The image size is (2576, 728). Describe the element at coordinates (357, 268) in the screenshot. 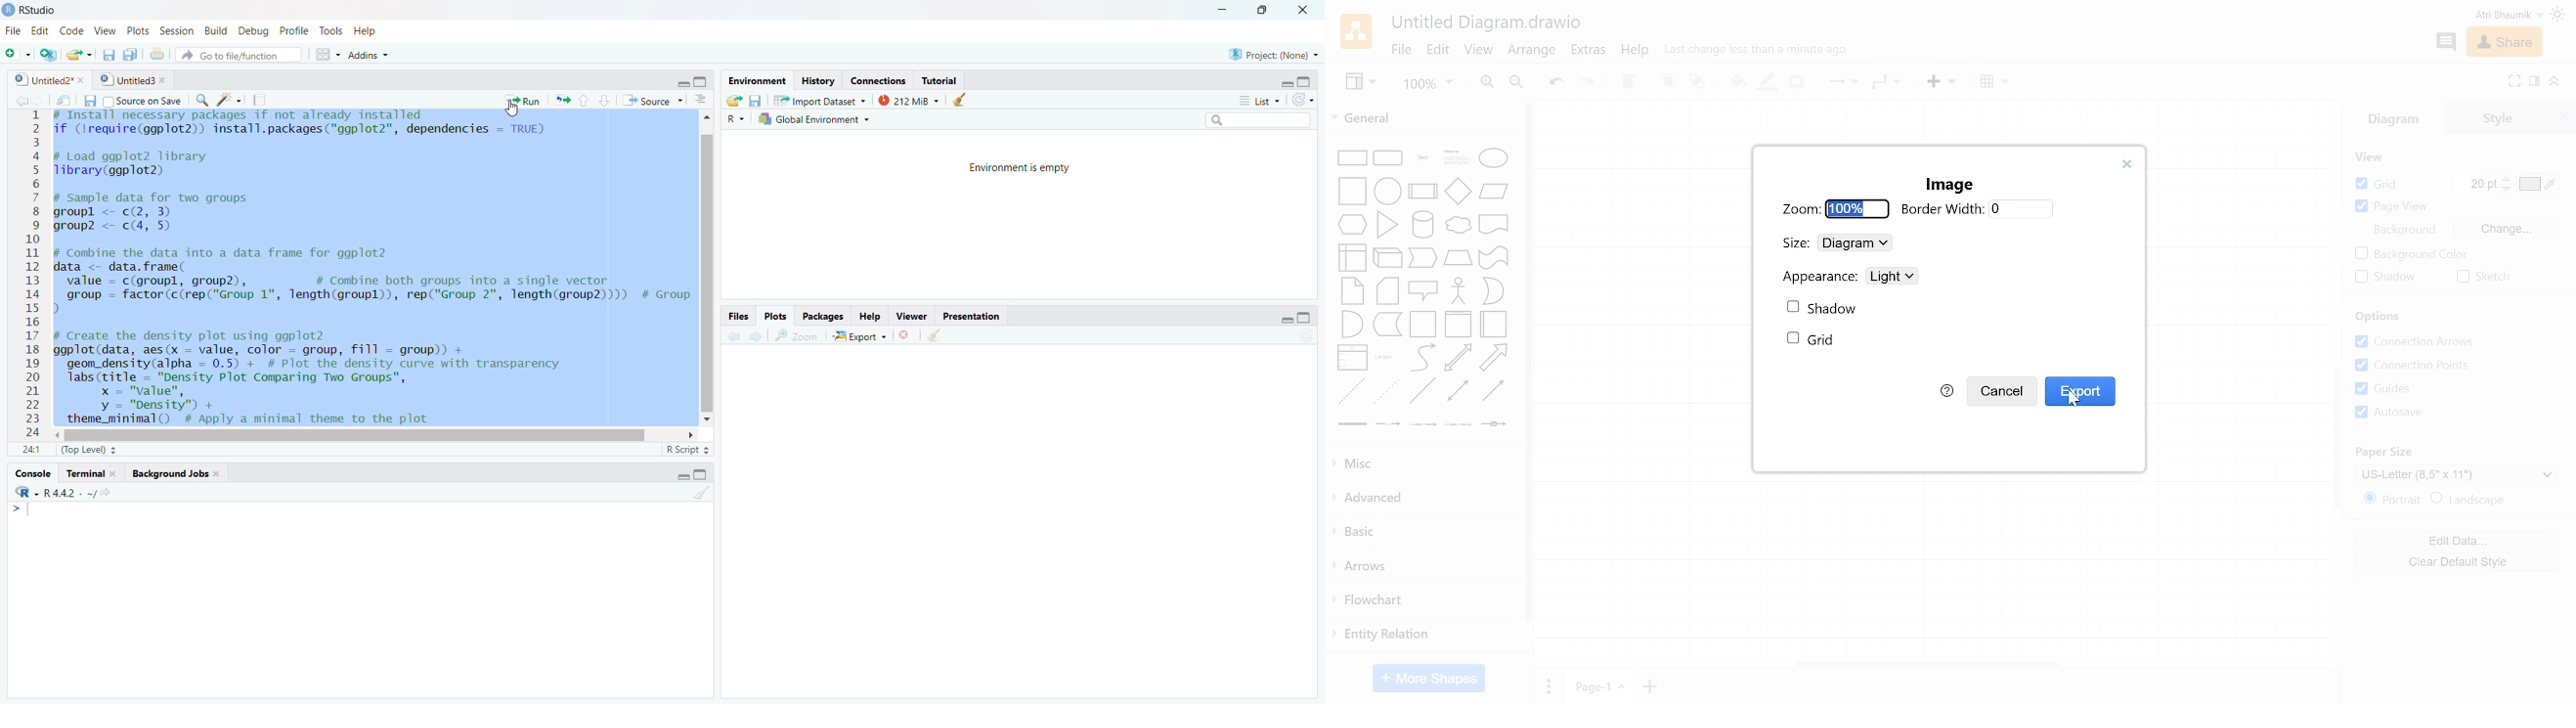

I see `f (lrequire(ggplot2)) install.packages ("ggplot2", dependencies = TRUE)
Load ggplot2 library
ibrary(ggplot2) 1
Sample data for two groups
roupl <- c(2, 3)
roup2 <- c(4, 5)
Combine the data into a data frame for ggplot2
ata <- data. frame(
value = c(groupl, group2), # Combine both groups into a single vector
group = factor (c(rep("Group 1", Tength(groupl)), rep("Group 2", Tength(group2)))) # Group
Create the density plot using ggplot2
gplot (data, aes(x = value, color = group, fill = group)) +
geom_density(alpha = 0.5) + # Plot the density curve with transparency
labs (title = "Density Plot Comparing Two Groups",
x = "value",
y = "Density") +
theme_minimal() # Apply a minimal theme to the plot` at that location.